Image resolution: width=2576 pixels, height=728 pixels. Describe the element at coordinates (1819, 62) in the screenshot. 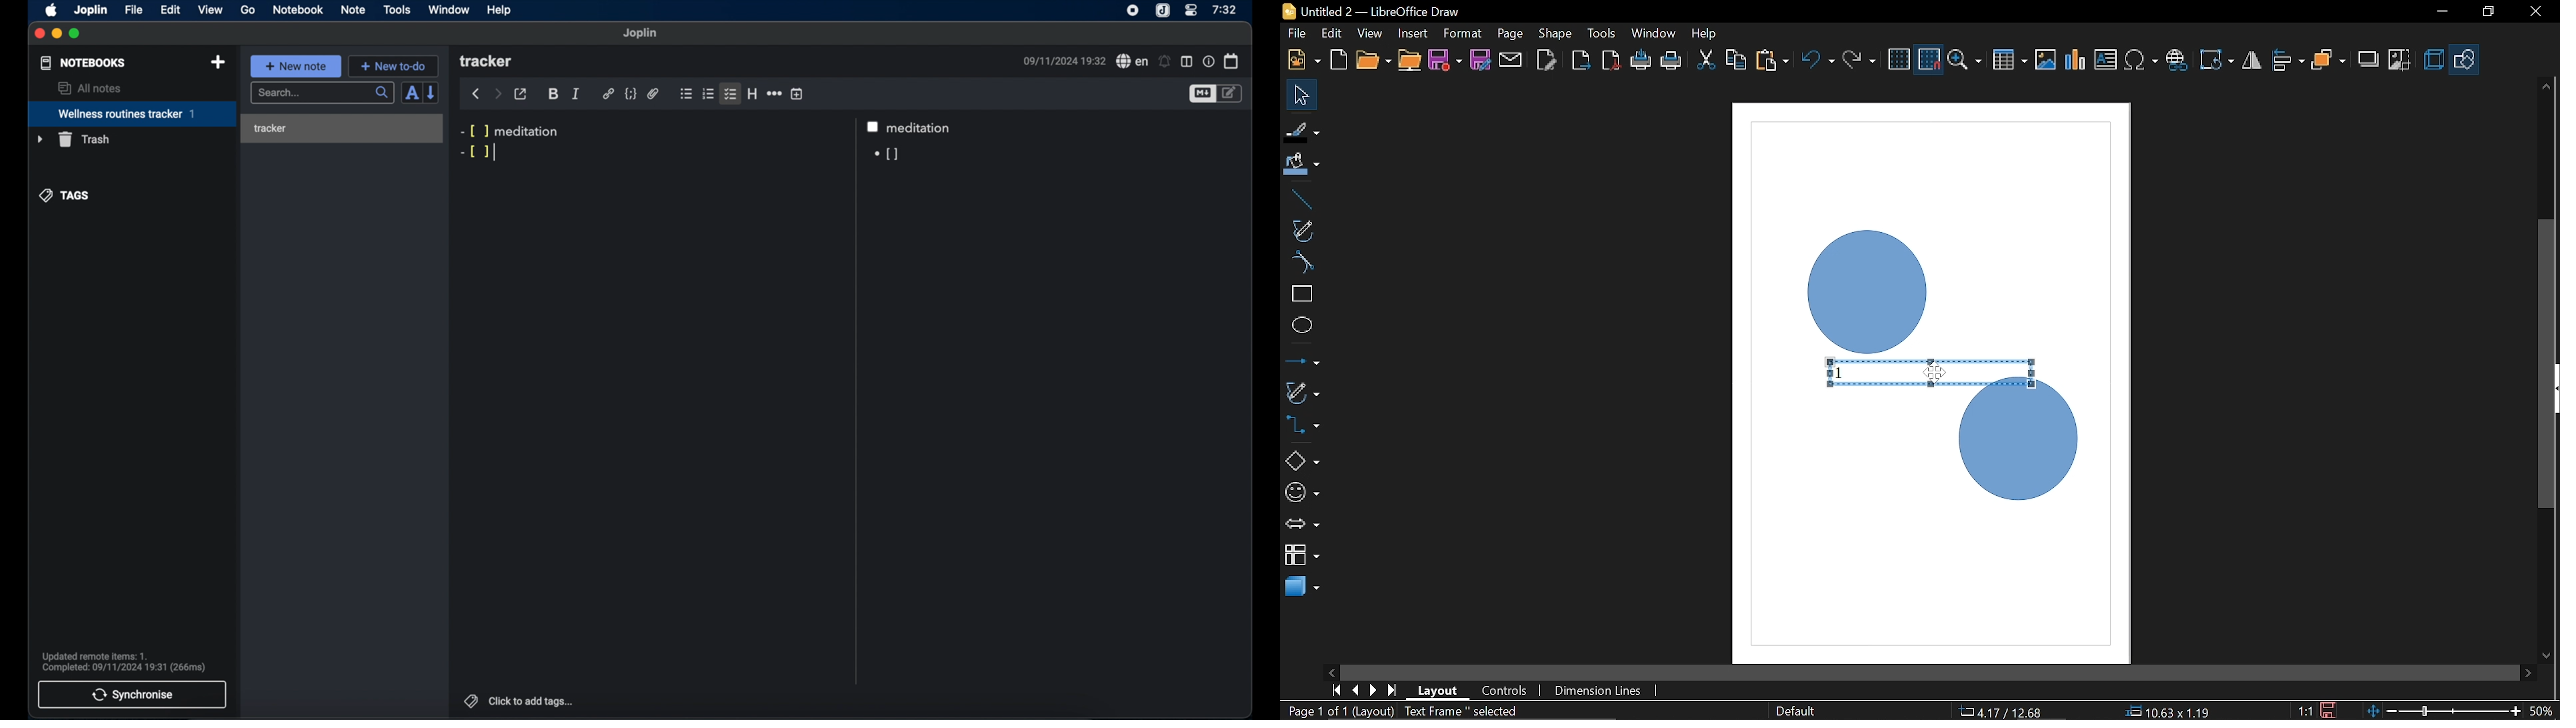

I see `Undo` at that location.